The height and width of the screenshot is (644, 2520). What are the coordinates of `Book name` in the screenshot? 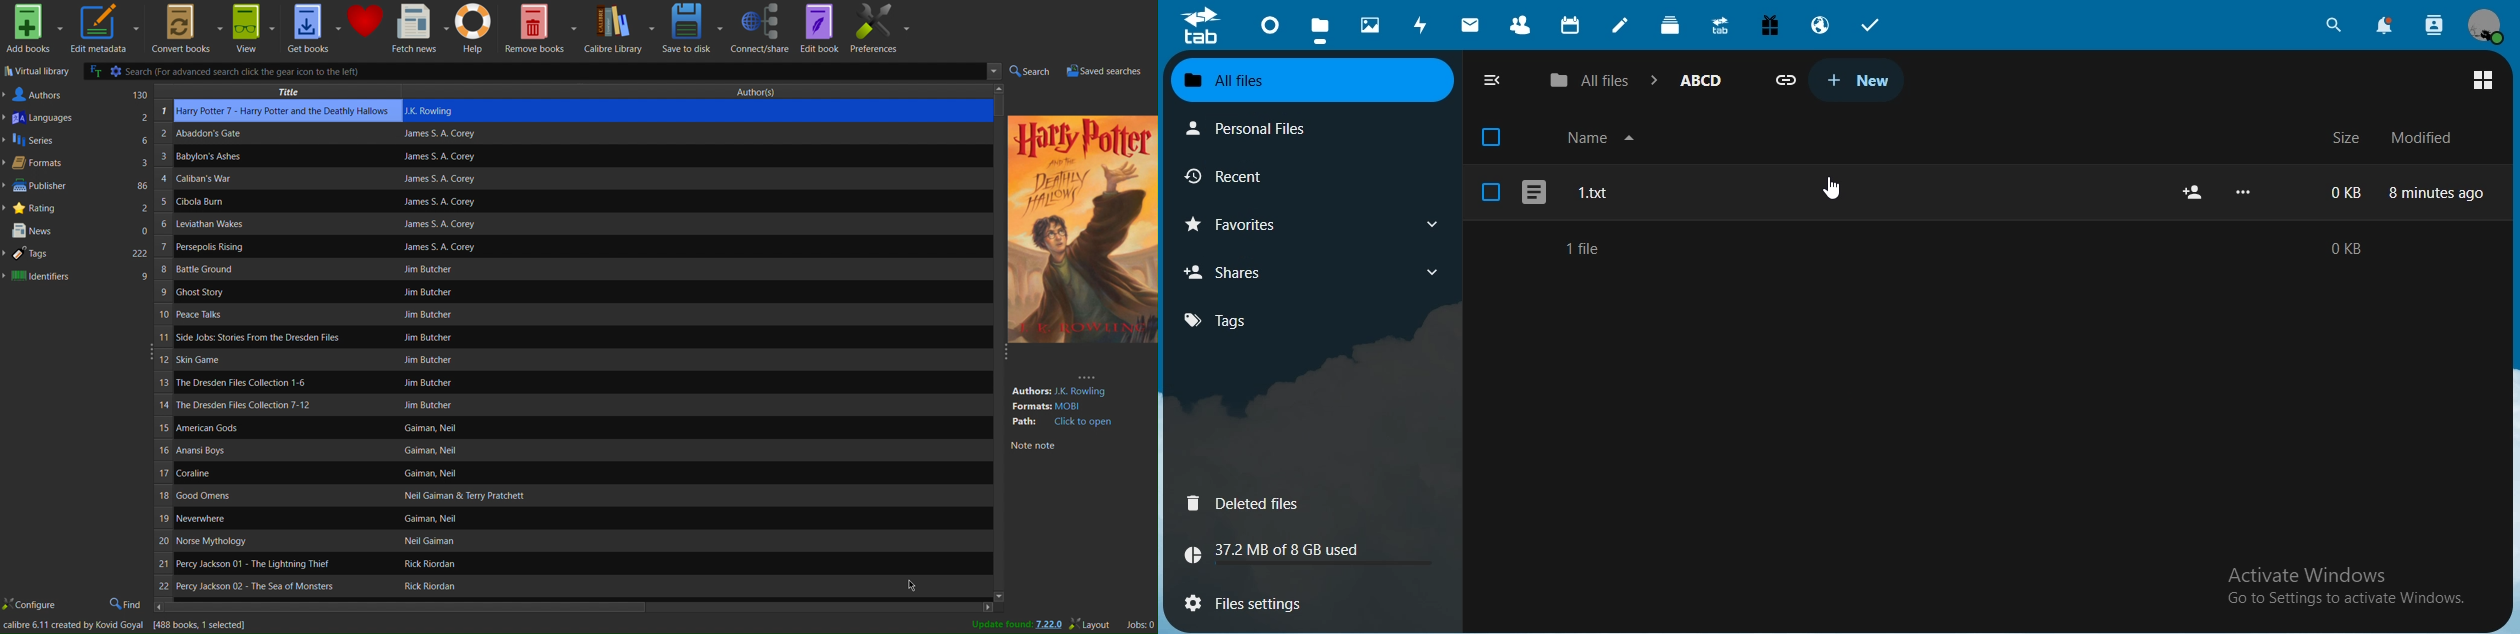 It's located at (260, 584).